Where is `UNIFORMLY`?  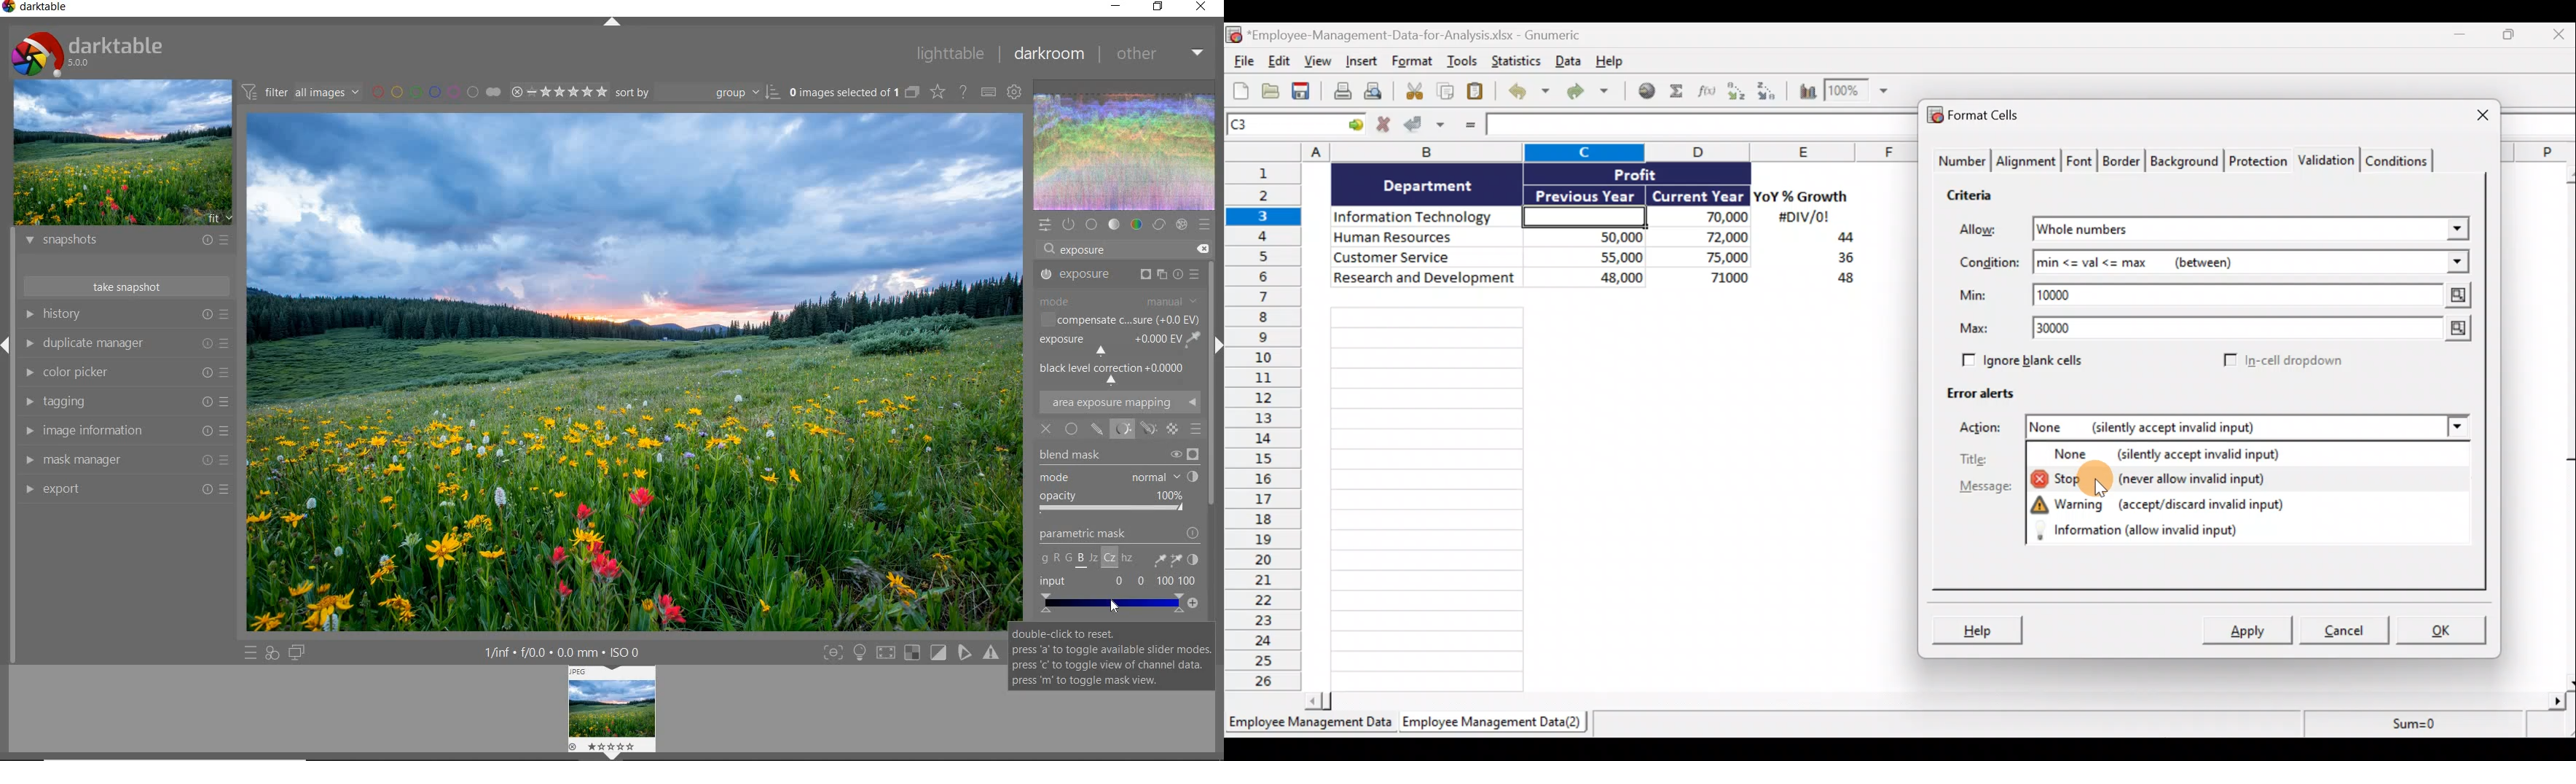 UNIFORMLY is located at coordinates (1072, 427).